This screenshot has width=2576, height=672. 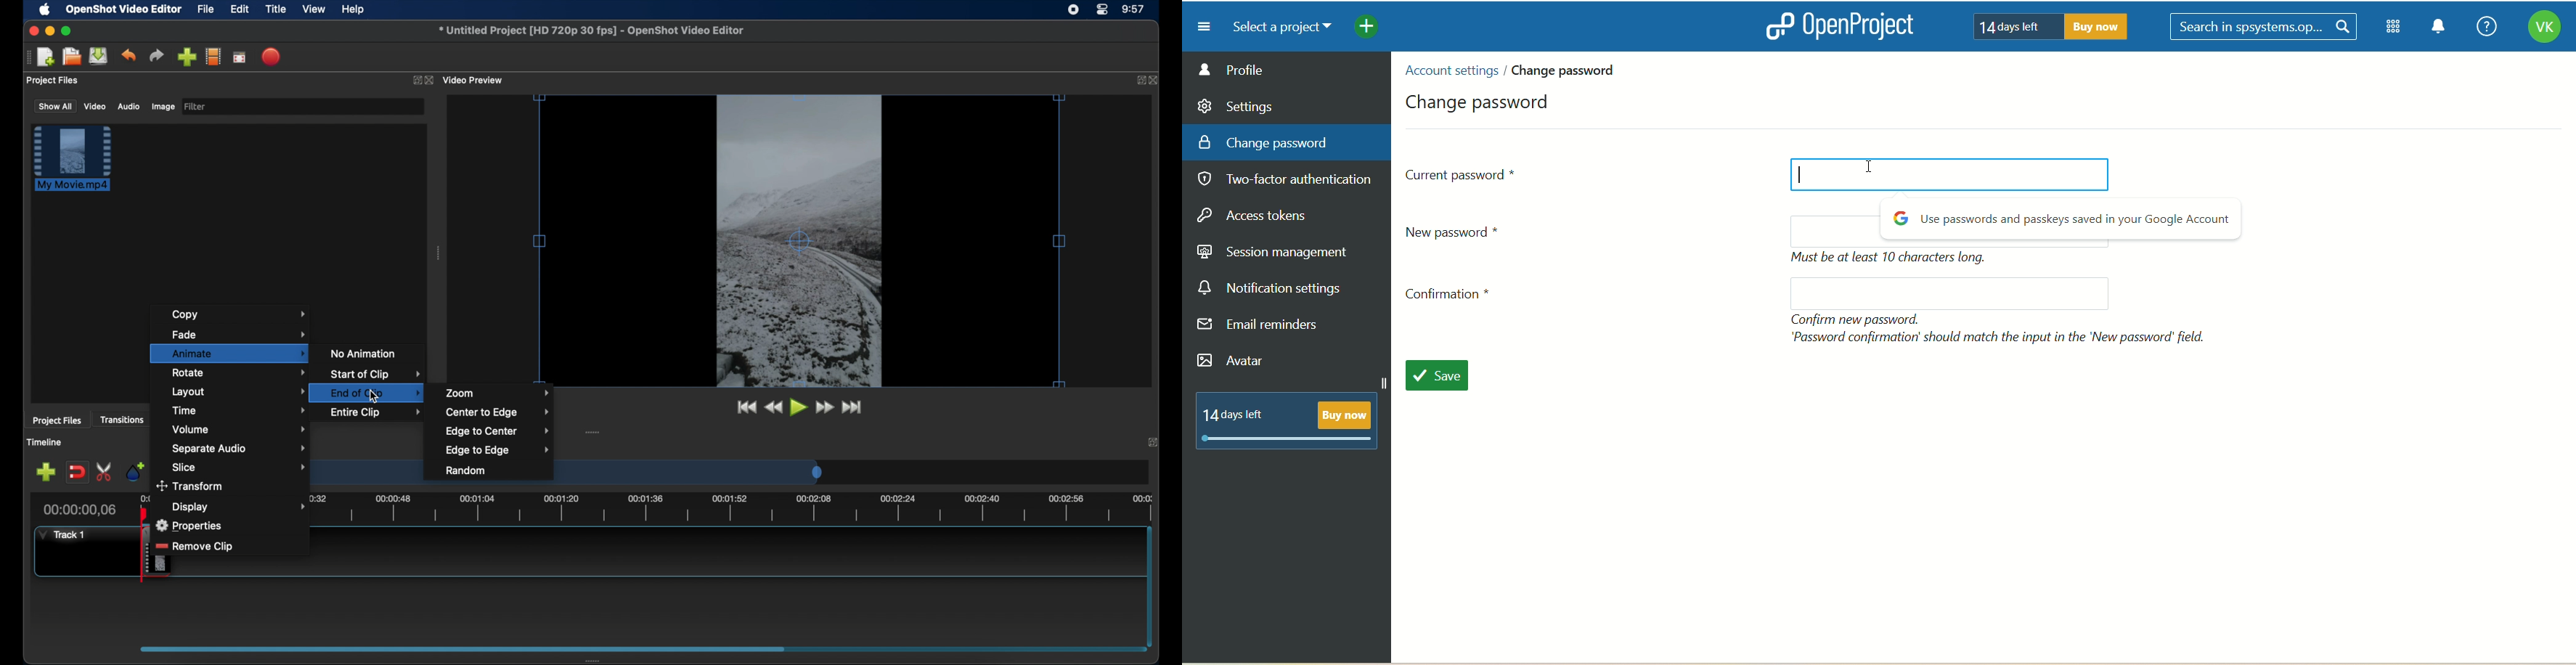 I want to click on select a project, so click(x=1276, y=28).